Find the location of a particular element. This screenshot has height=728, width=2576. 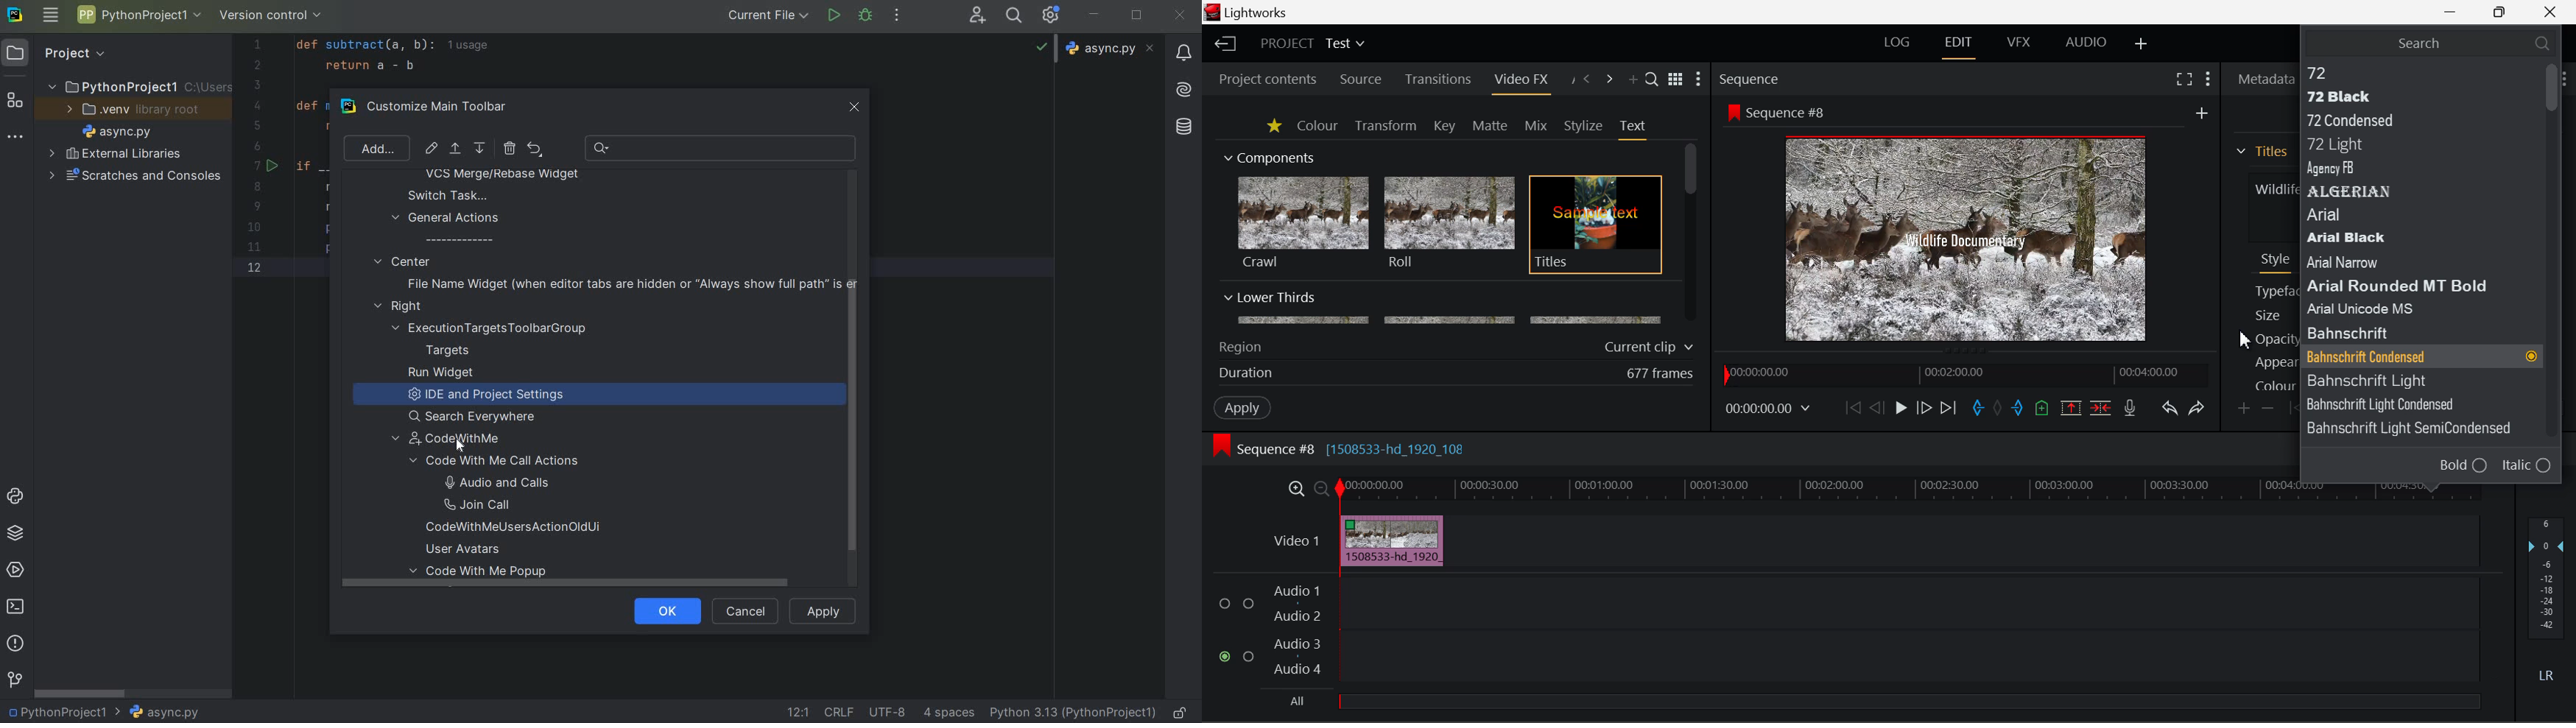

CLOSE is located at coordinates (1179, 16).